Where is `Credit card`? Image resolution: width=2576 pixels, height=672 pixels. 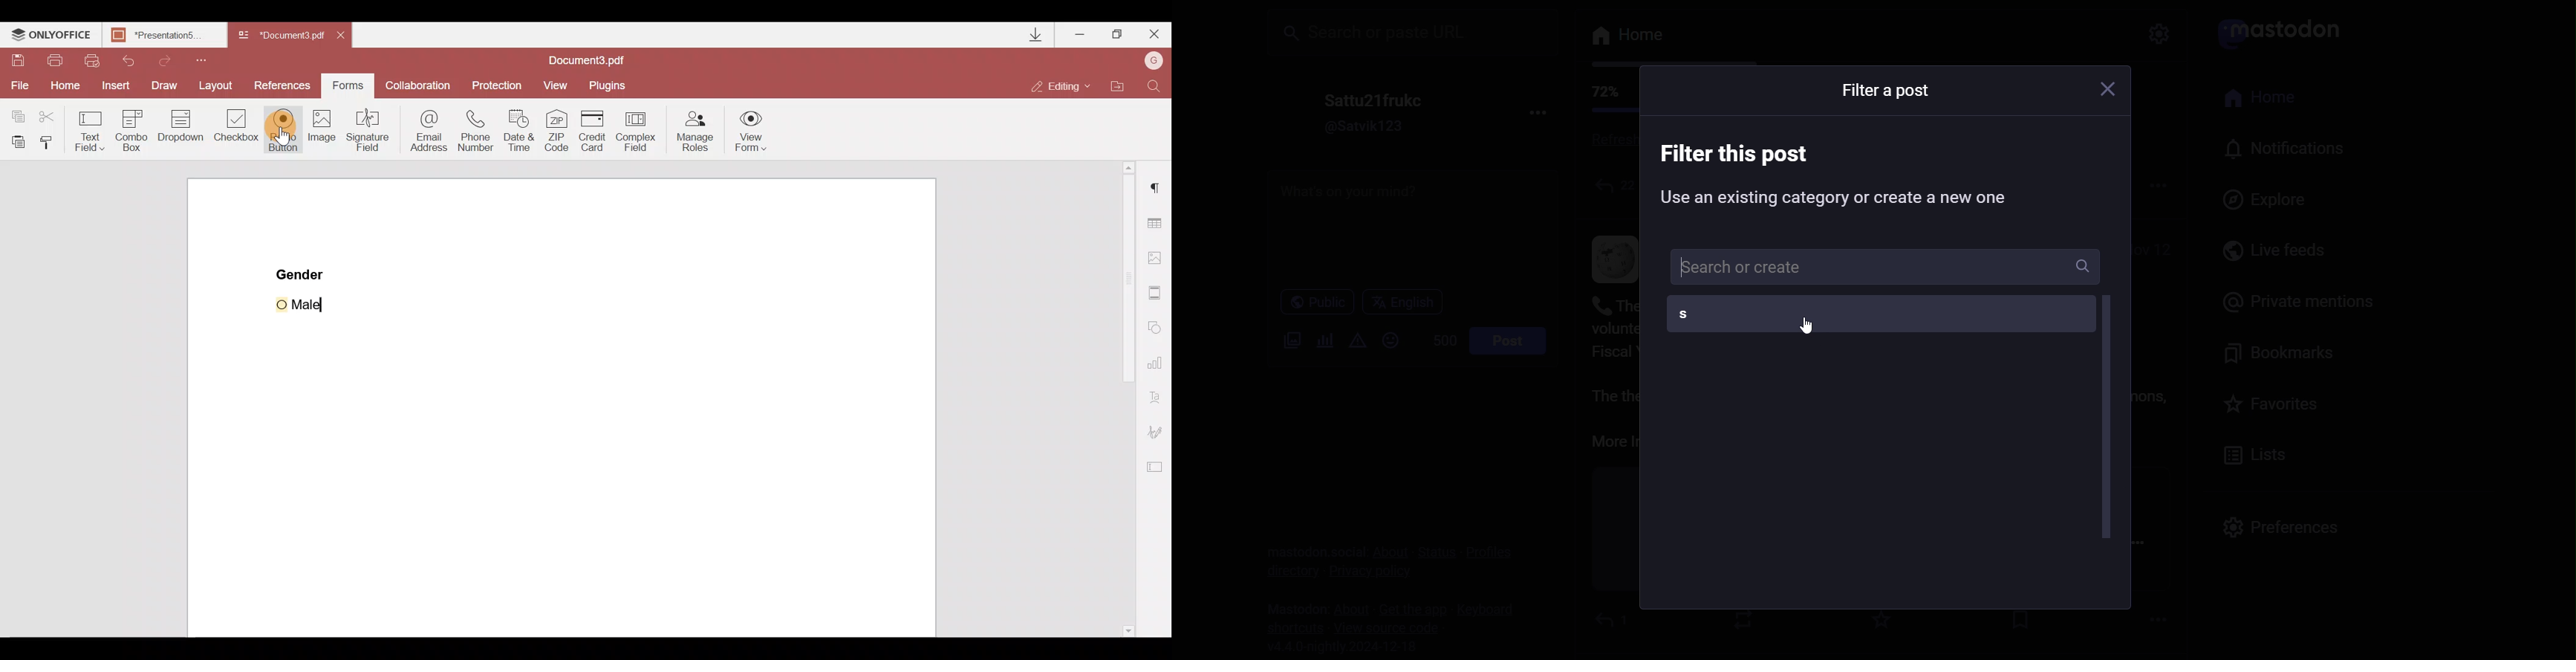
Credit card is located at coordinates (593, 128).